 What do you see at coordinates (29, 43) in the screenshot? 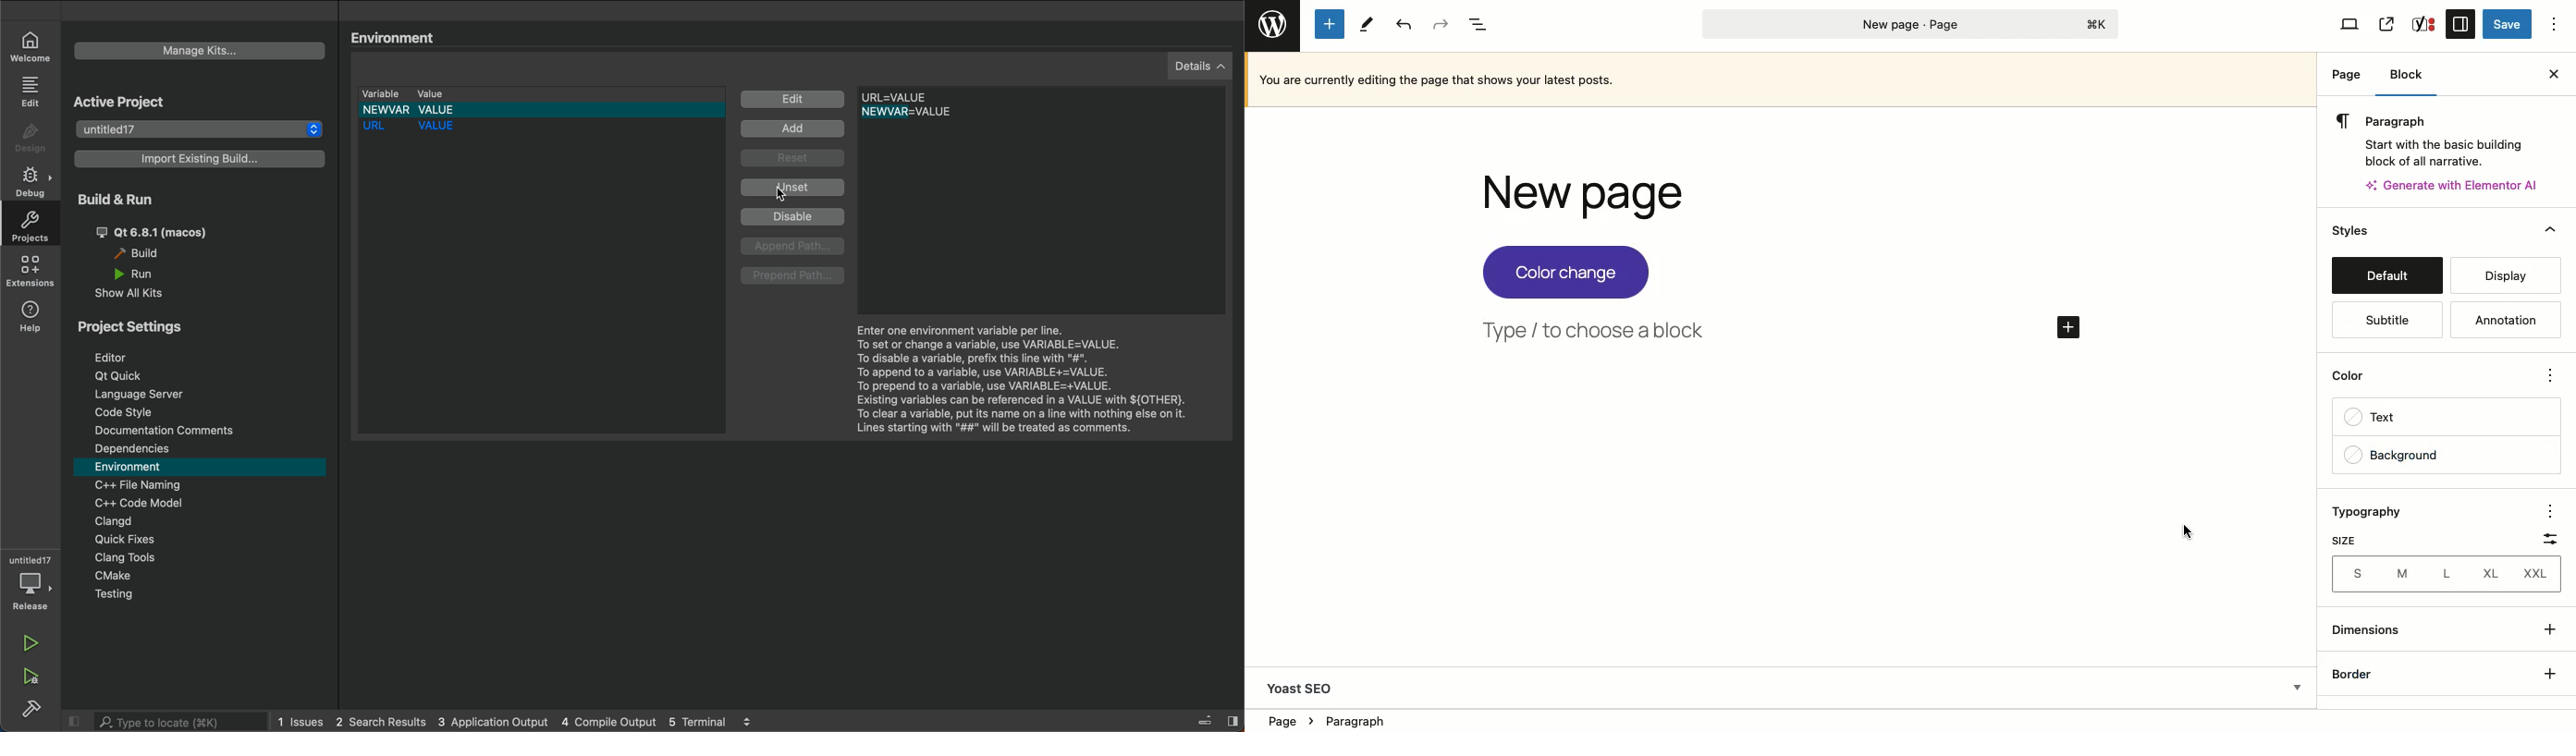
I see `welcome` at bounding box center [29, 43].